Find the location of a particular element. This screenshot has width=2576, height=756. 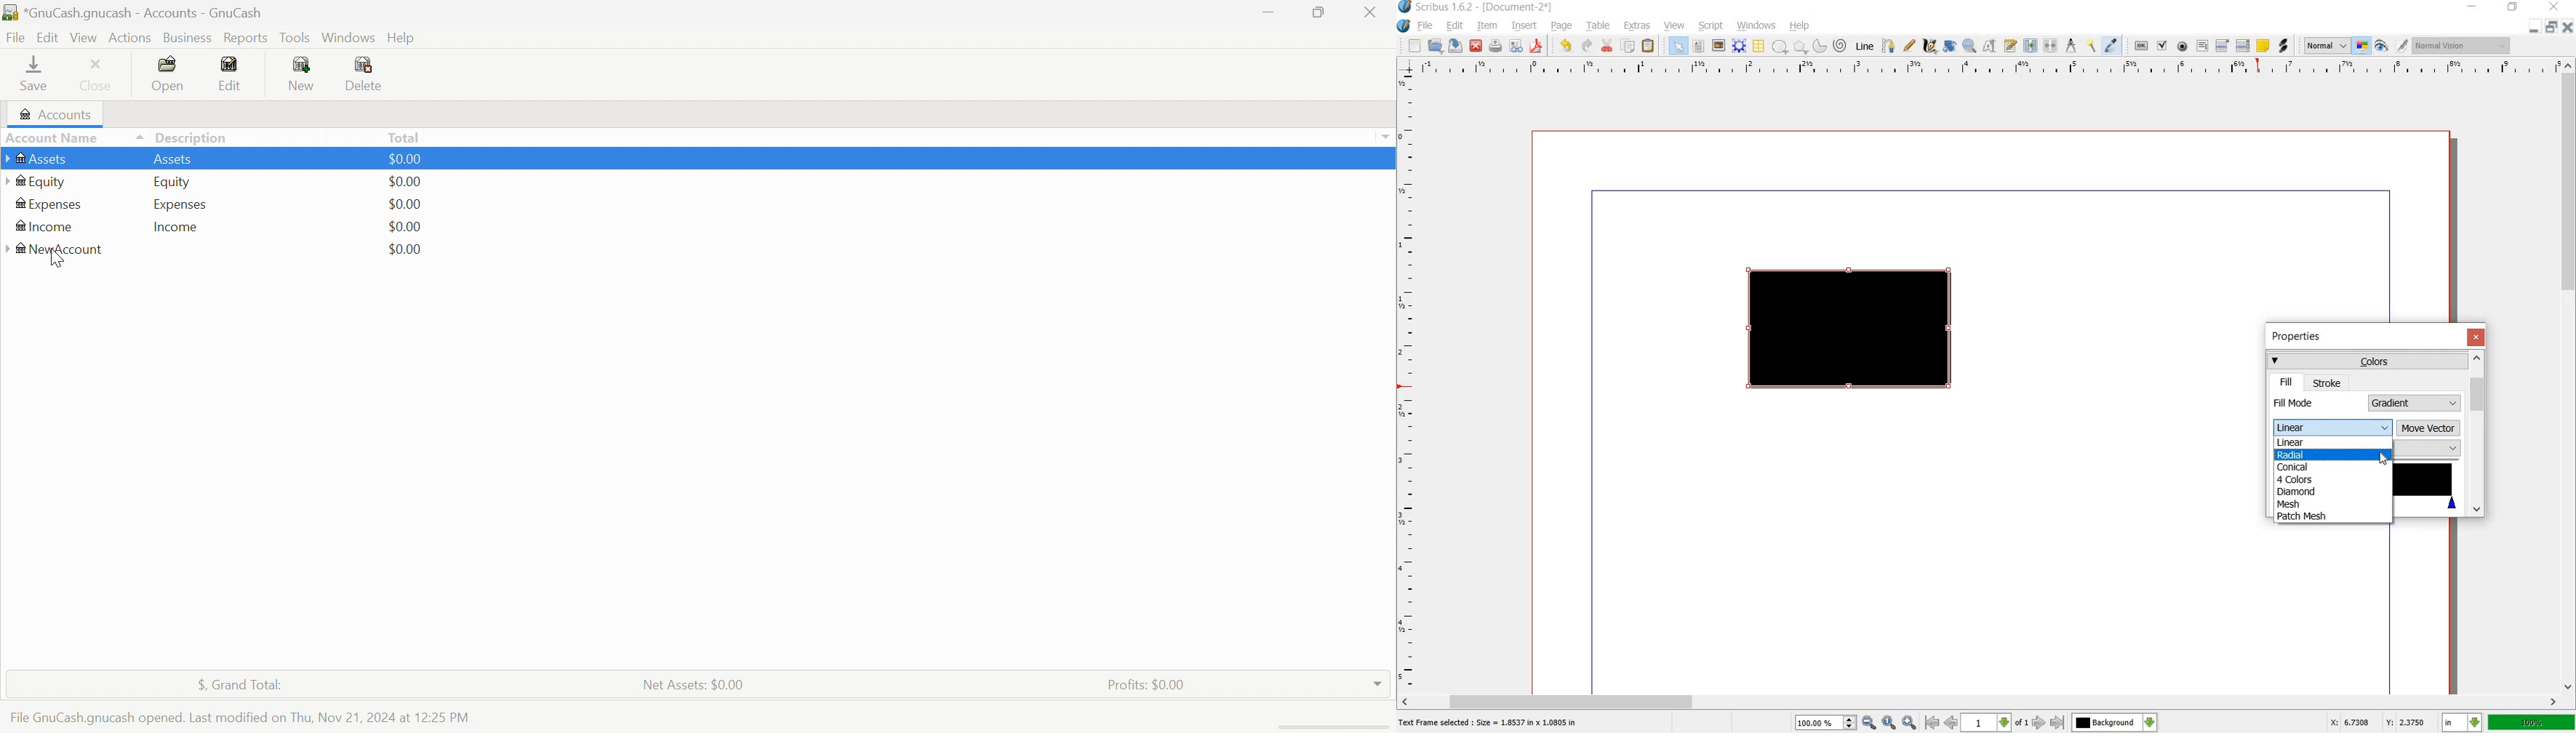

X: 6.7308 Y: 2.3750 is located at coordinates (2377, 722).